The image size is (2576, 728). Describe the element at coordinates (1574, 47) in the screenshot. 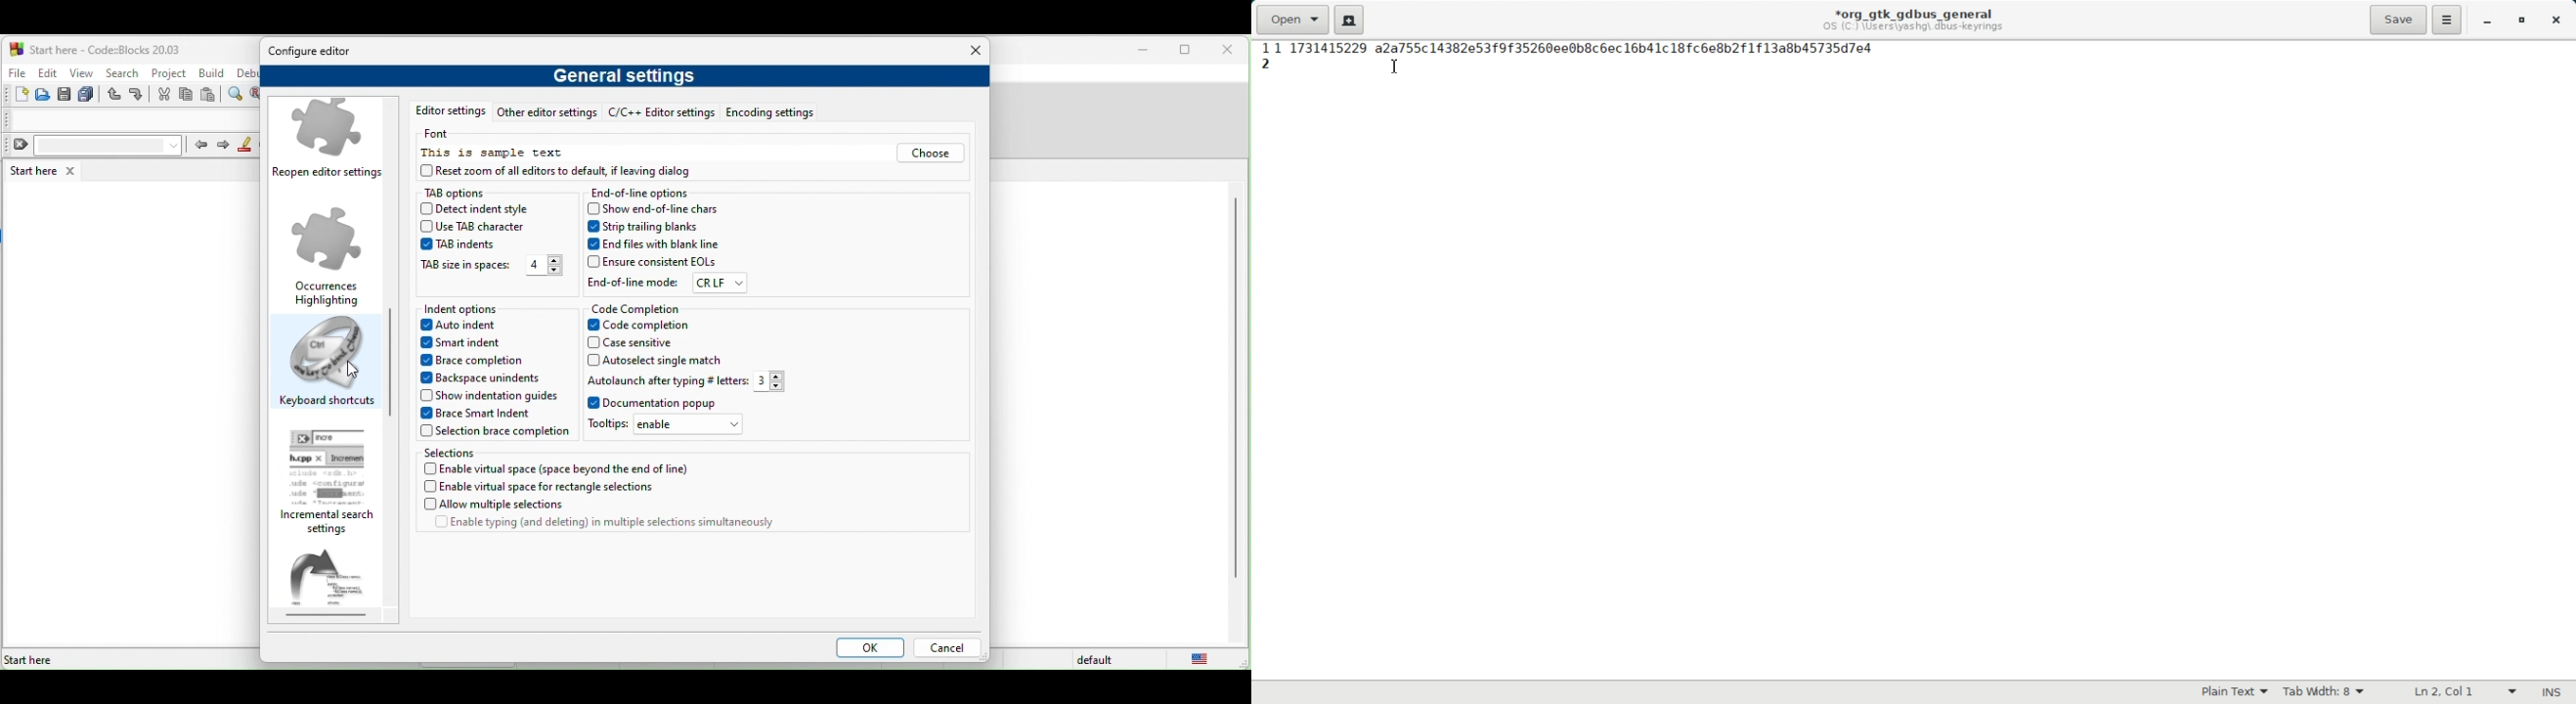

I see `highlighted text` at that location.